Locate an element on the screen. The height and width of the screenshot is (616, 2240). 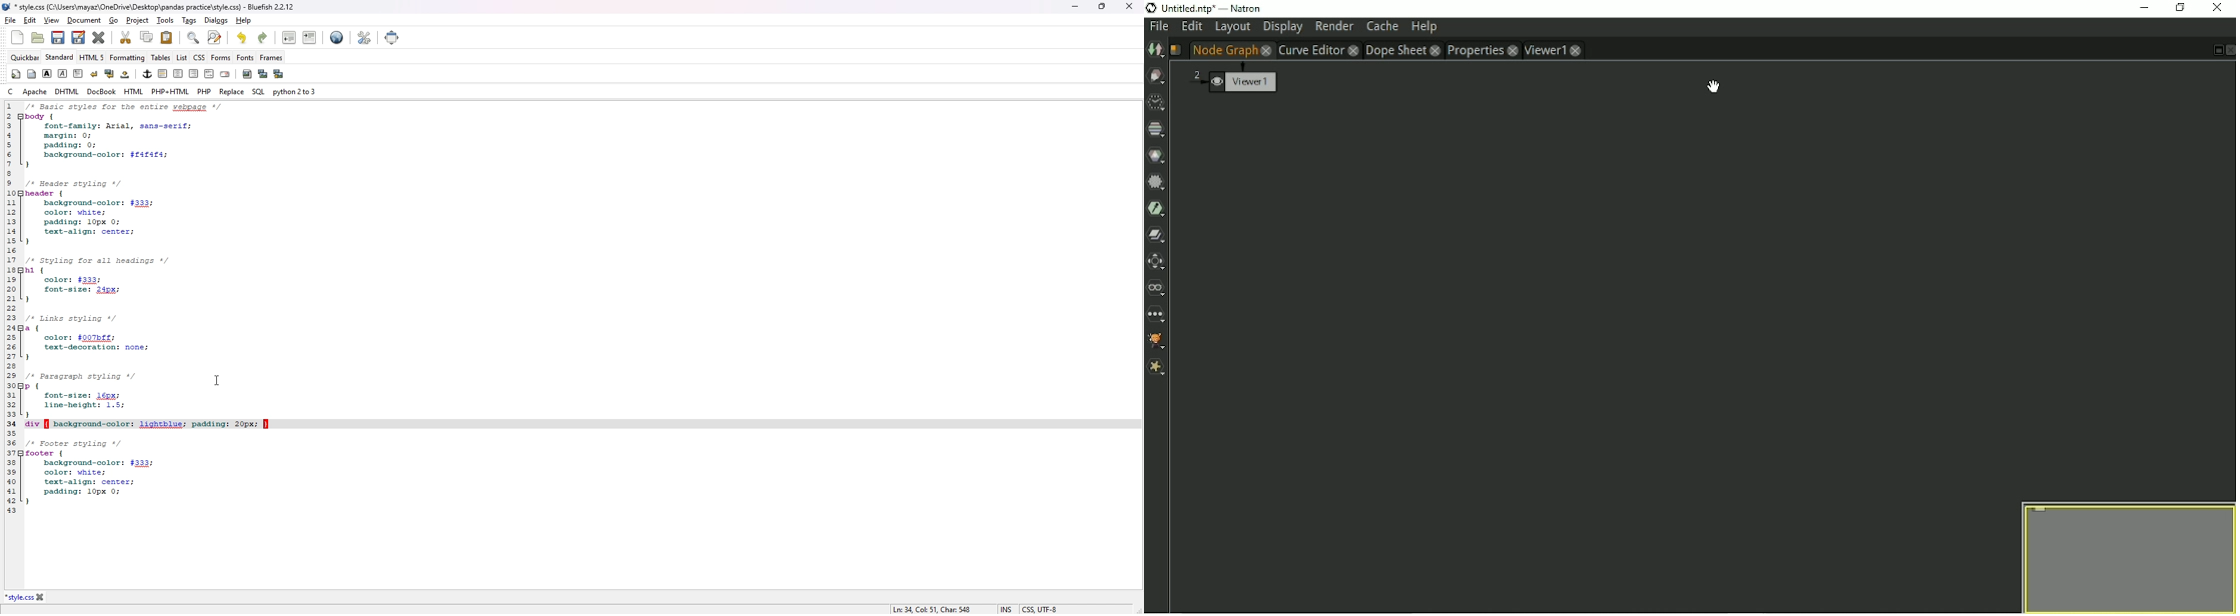
undo is located at coordinates (243, 38).